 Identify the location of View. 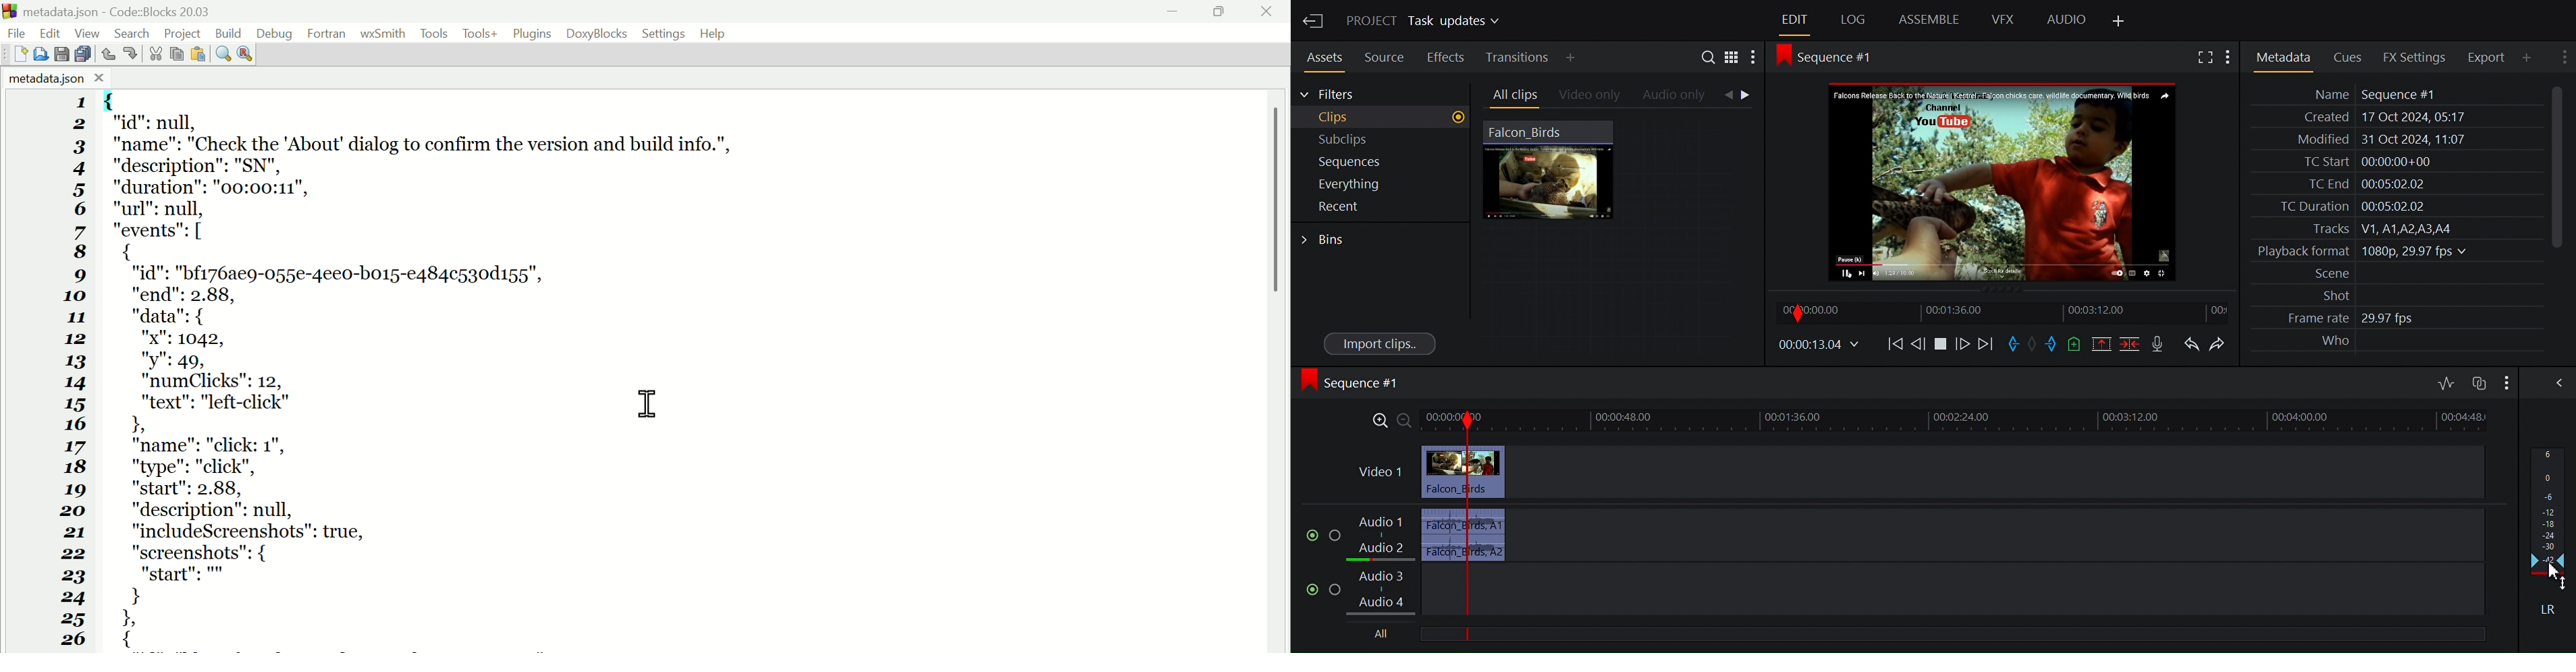
(89, 32).